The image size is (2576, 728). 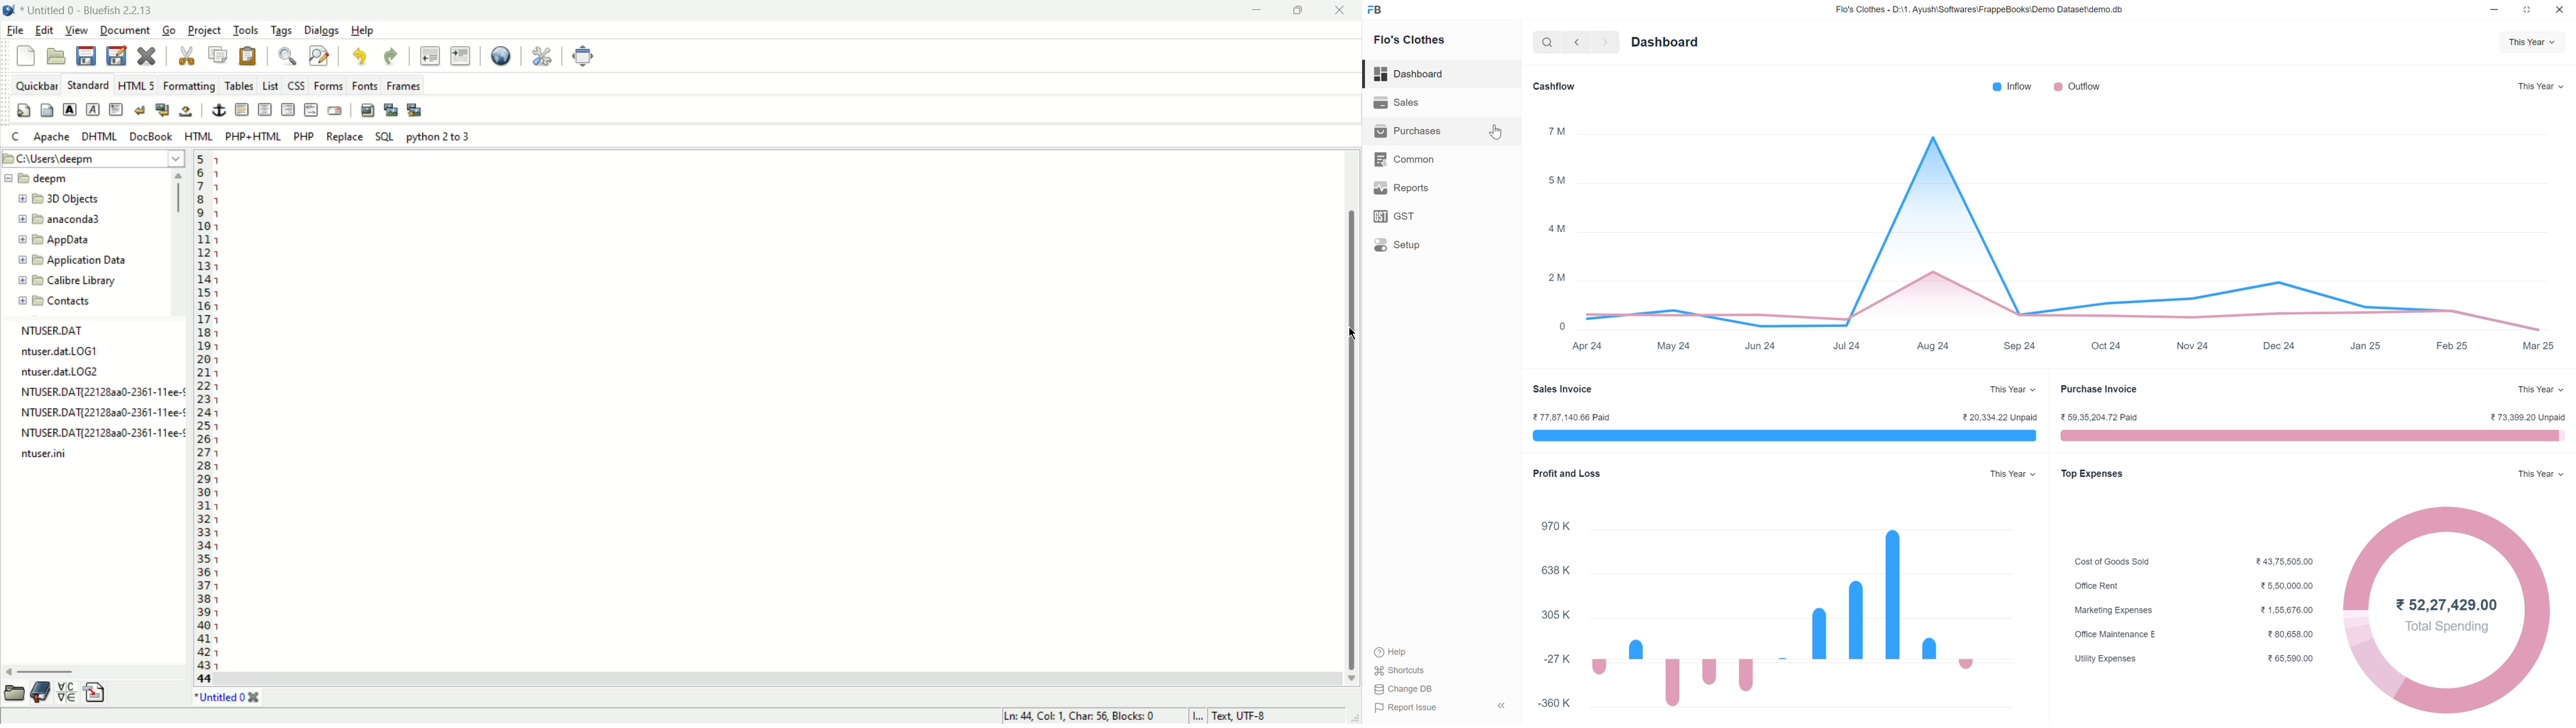 I want to click on frappe books logo, so click(x=1376, y=9).